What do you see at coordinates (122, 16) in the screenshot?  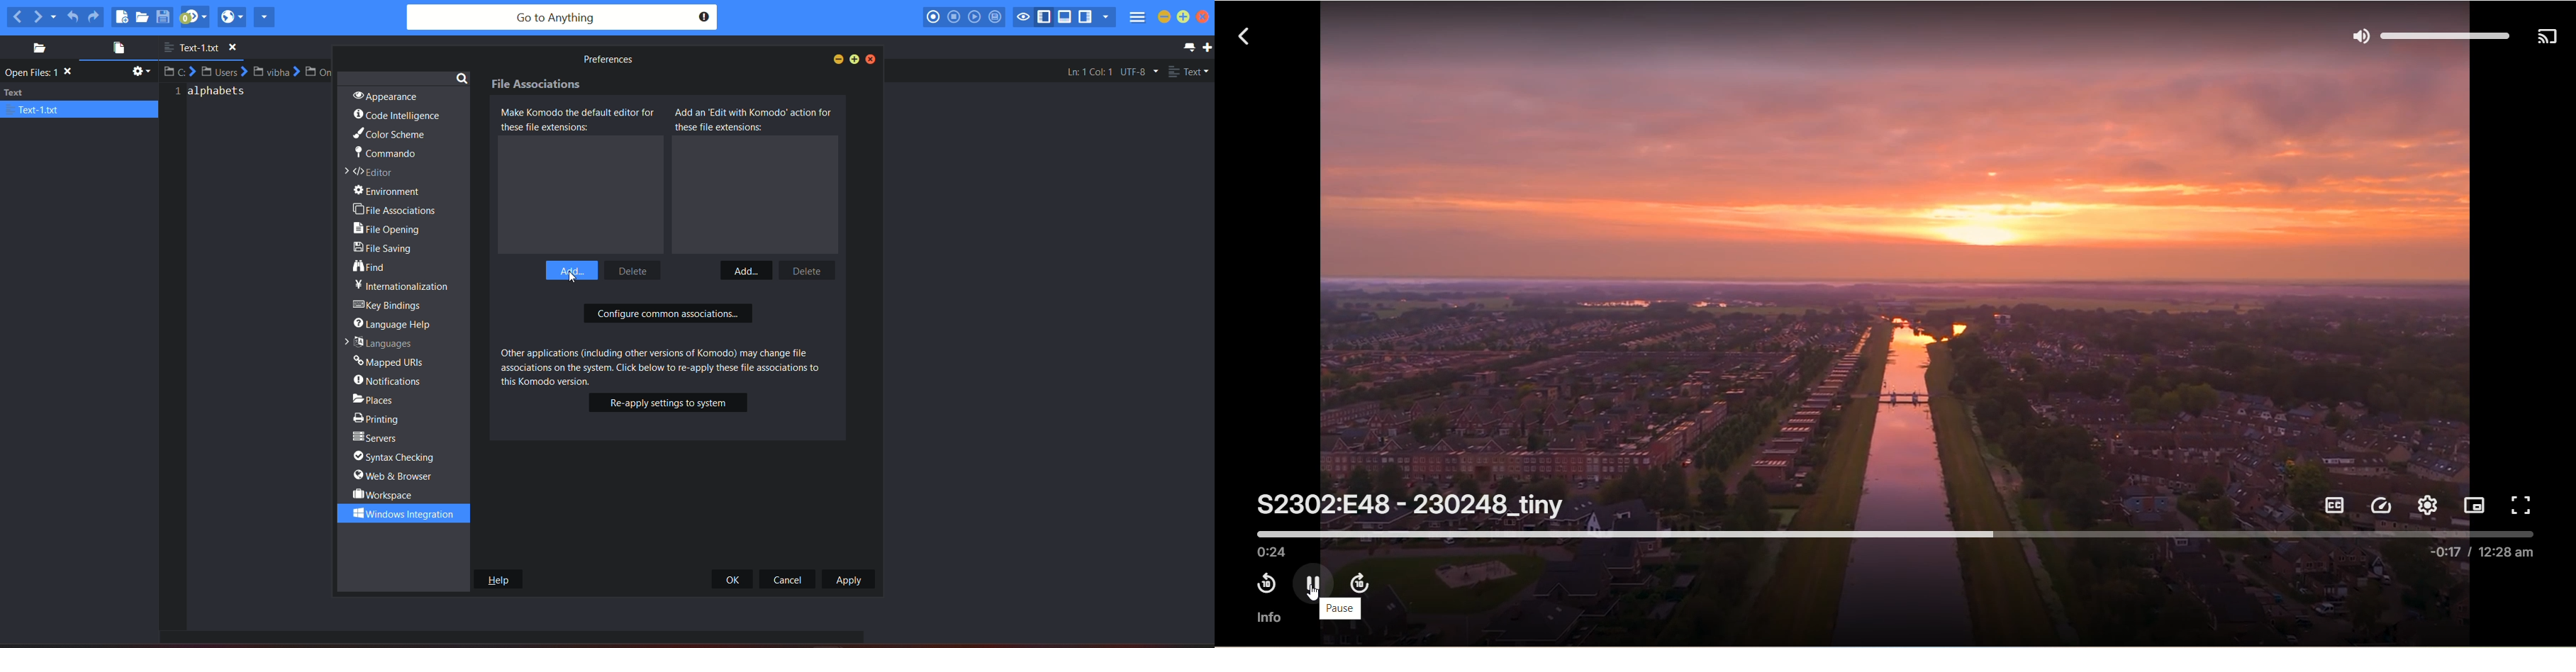 I see `new file` at bounding box center [122, 16].